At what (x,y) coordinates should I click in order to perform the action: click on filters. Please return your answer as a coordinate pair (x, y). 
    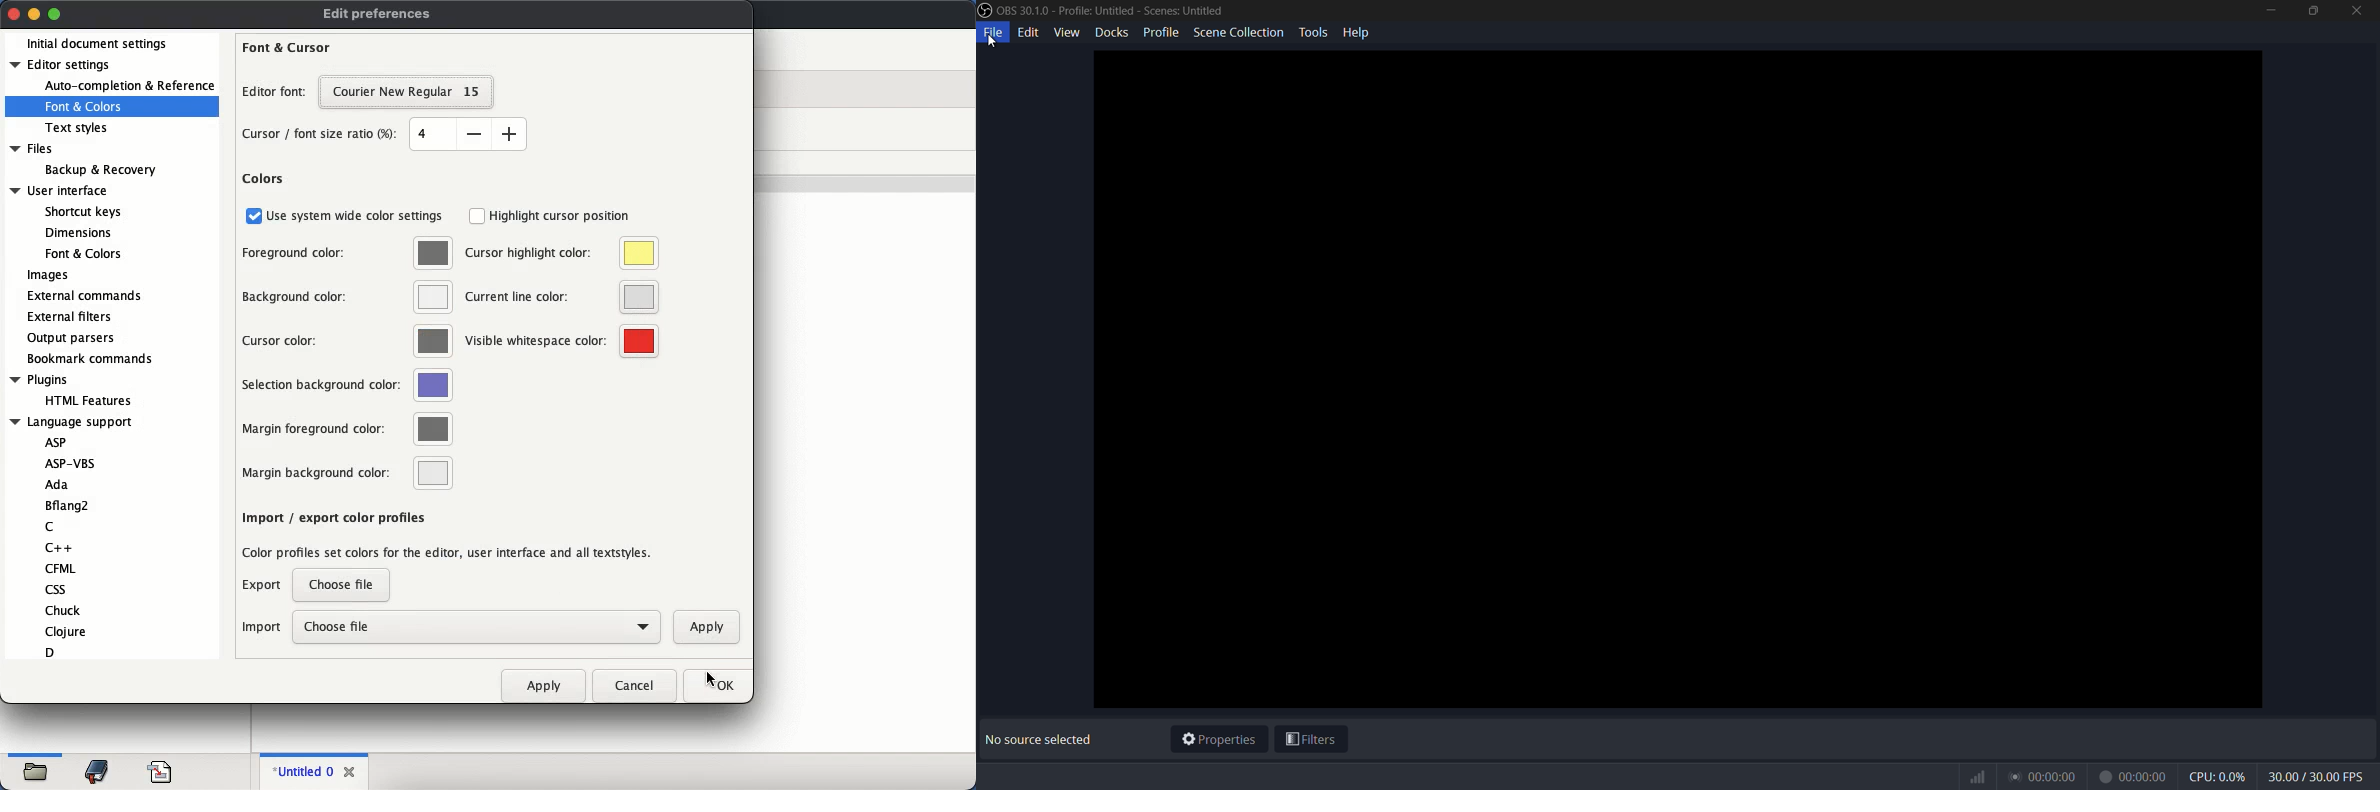
    Looking at the image, I should click on (1312, 742).